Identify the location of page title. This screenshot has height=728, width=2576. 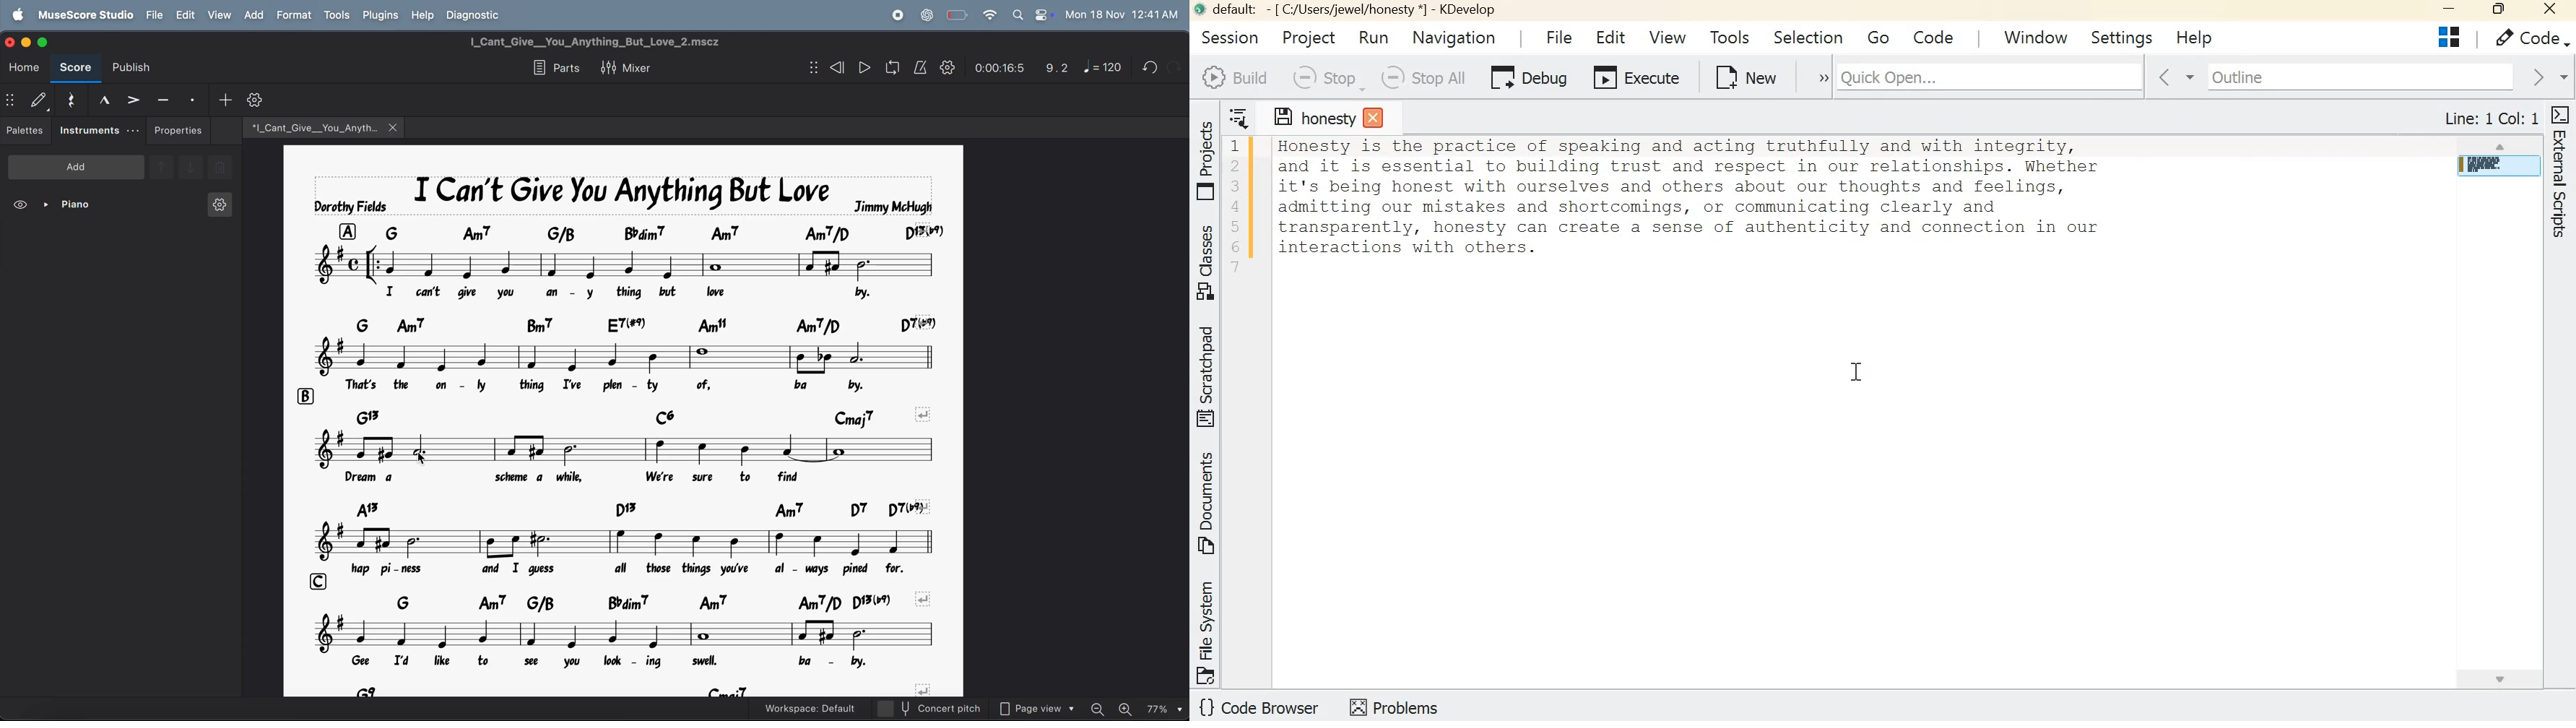
(592, 40).